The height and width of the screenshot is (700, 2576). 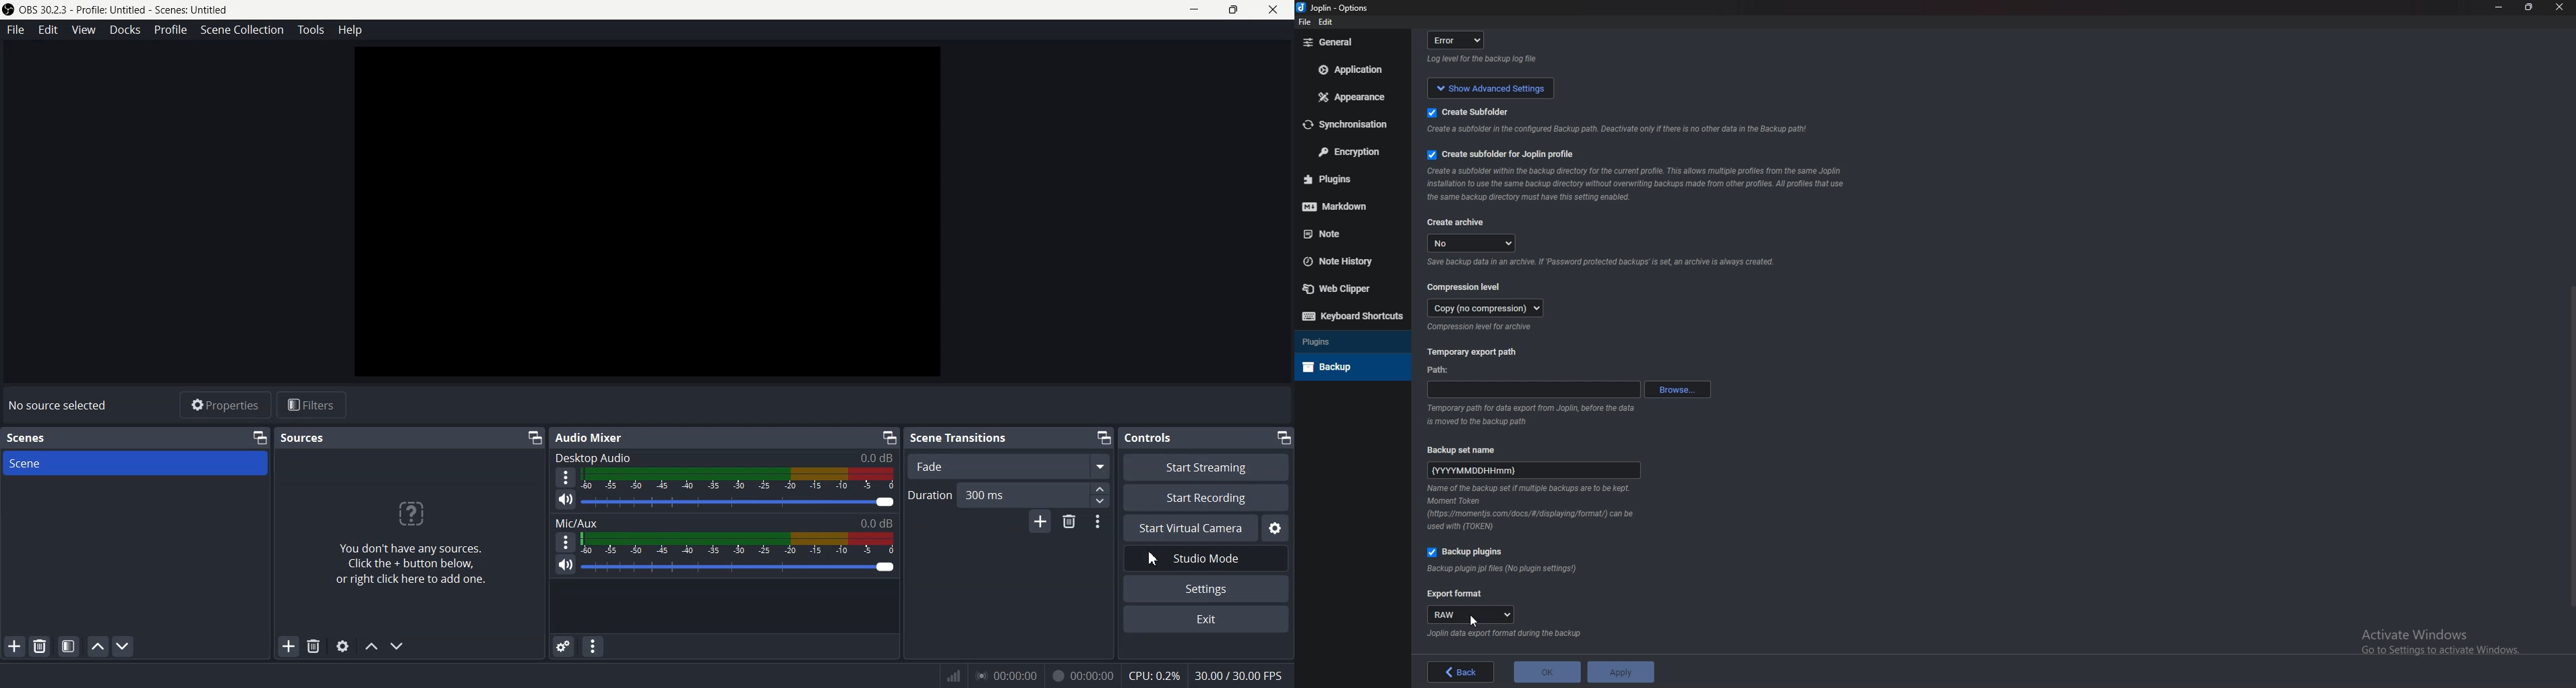 What do you see at coordinates (1473, 615) in the screenshot?
I see `raw` at bounding box center [1473, 615].